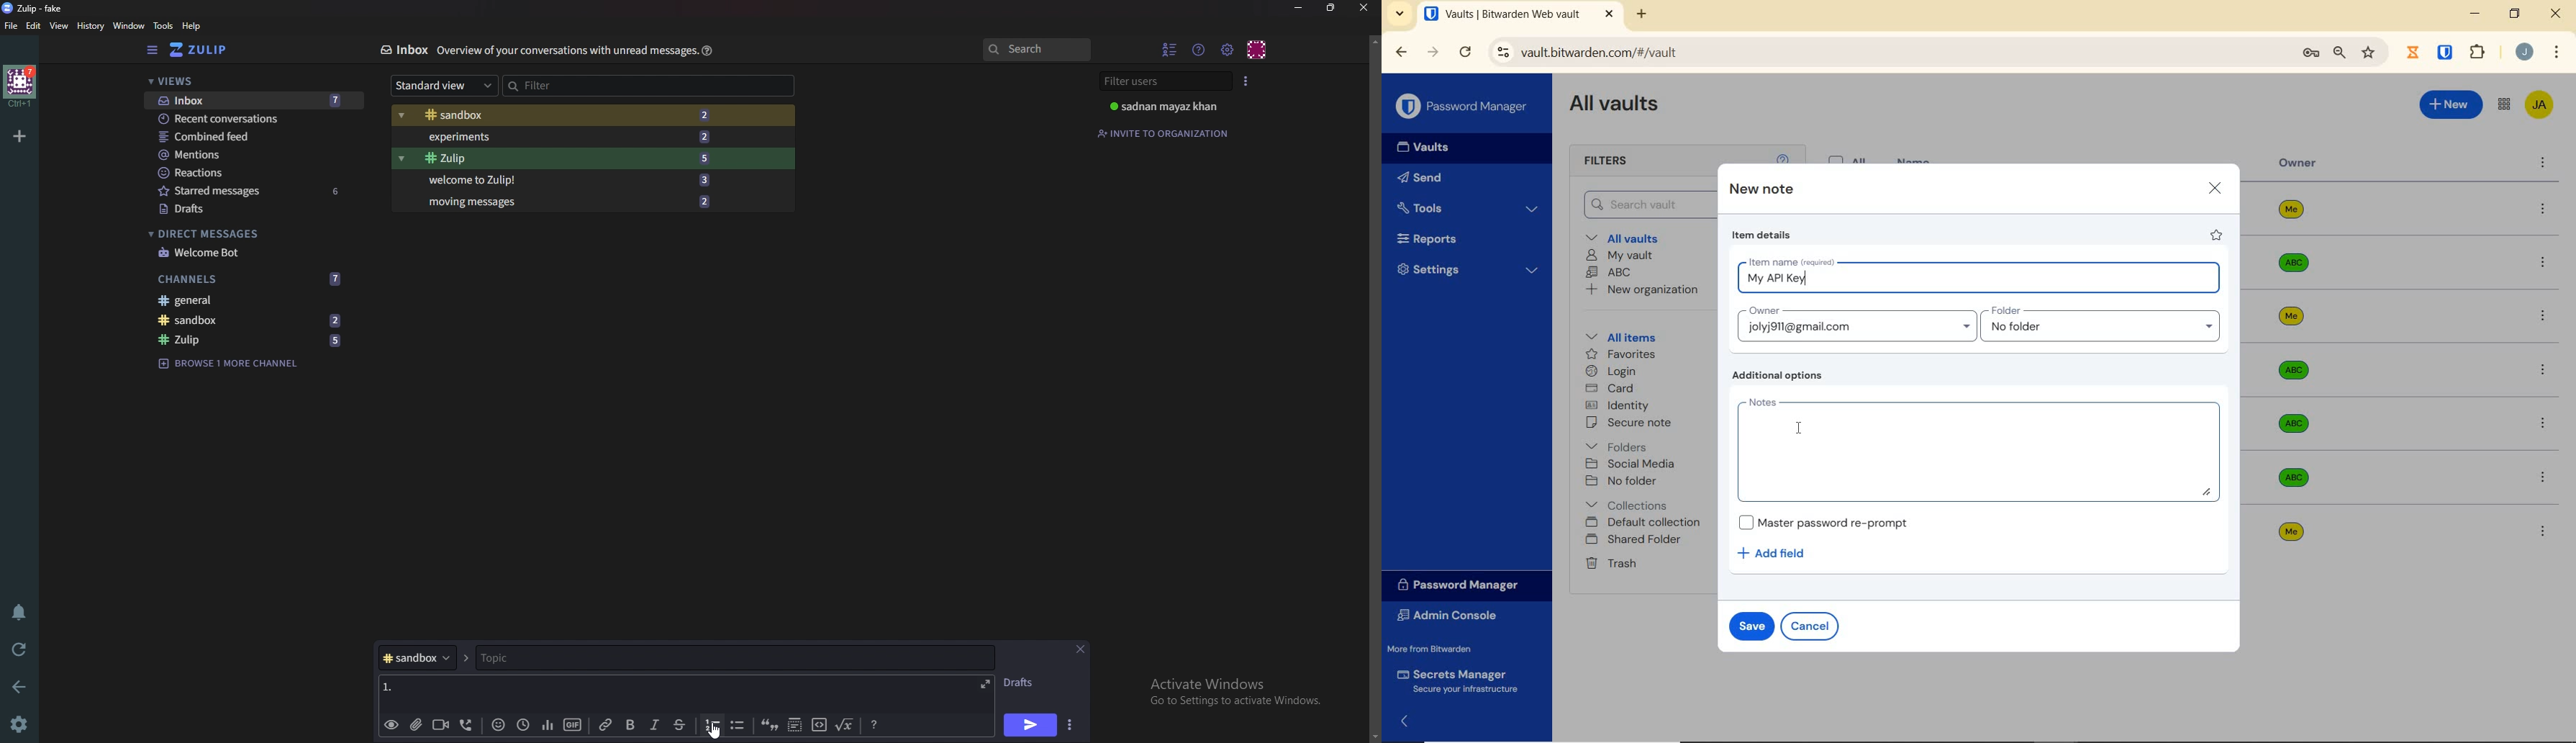 The width and height of the screenshot is (2576, 756). I want to click on favorite, so click(2217, 237).